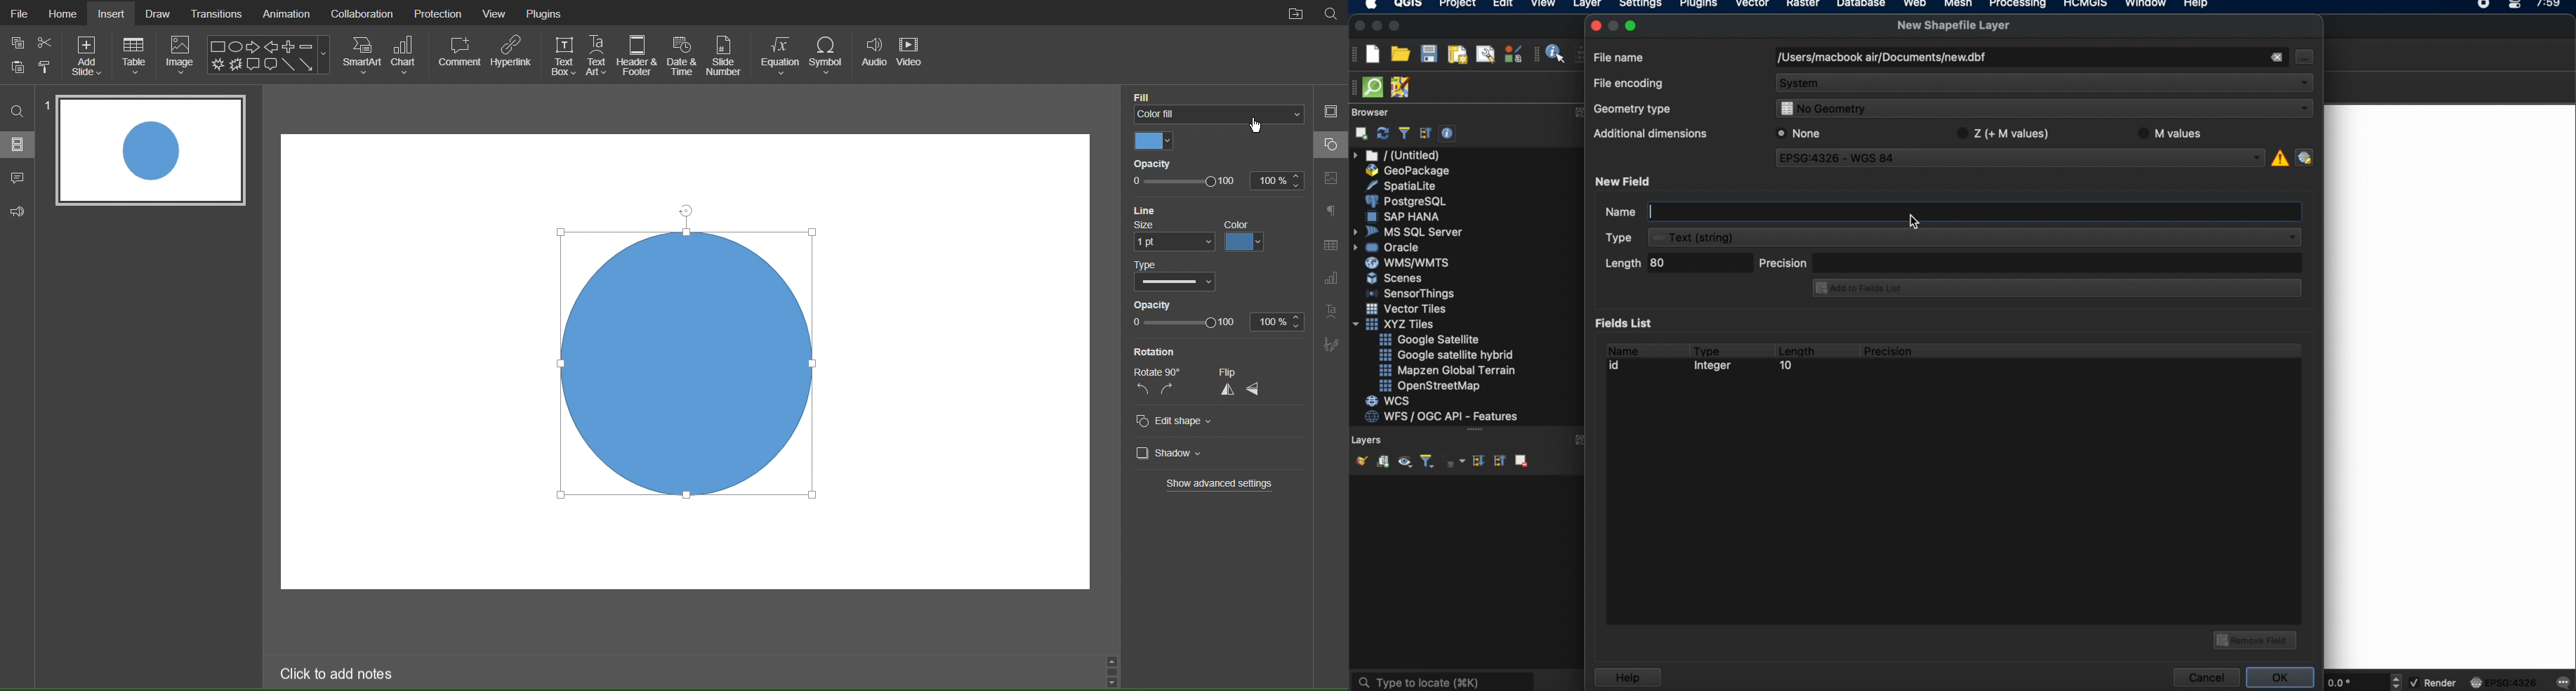 The image size is (2576, 700). What do you see at coordinates (1633, 25) in the screenshot?
I see `maximize` at bounding box center [1633, 25].